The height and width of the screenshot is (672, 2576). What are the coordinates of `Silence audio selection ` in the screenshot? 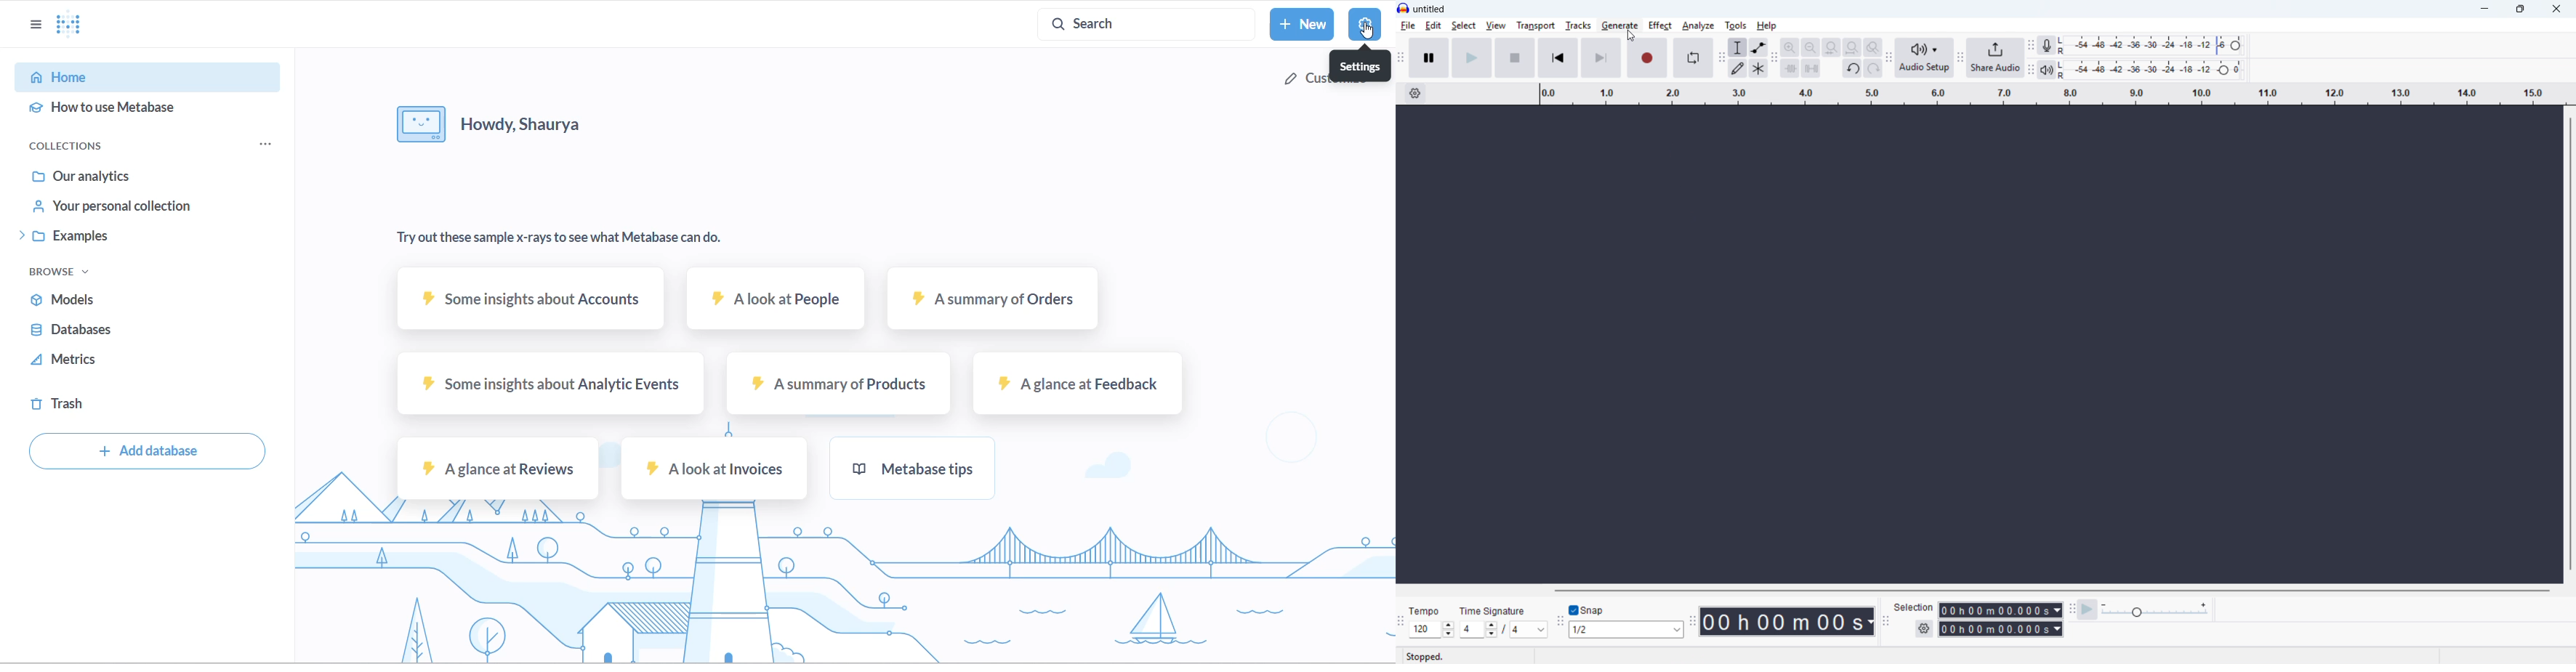 It's located at (1811, 68).